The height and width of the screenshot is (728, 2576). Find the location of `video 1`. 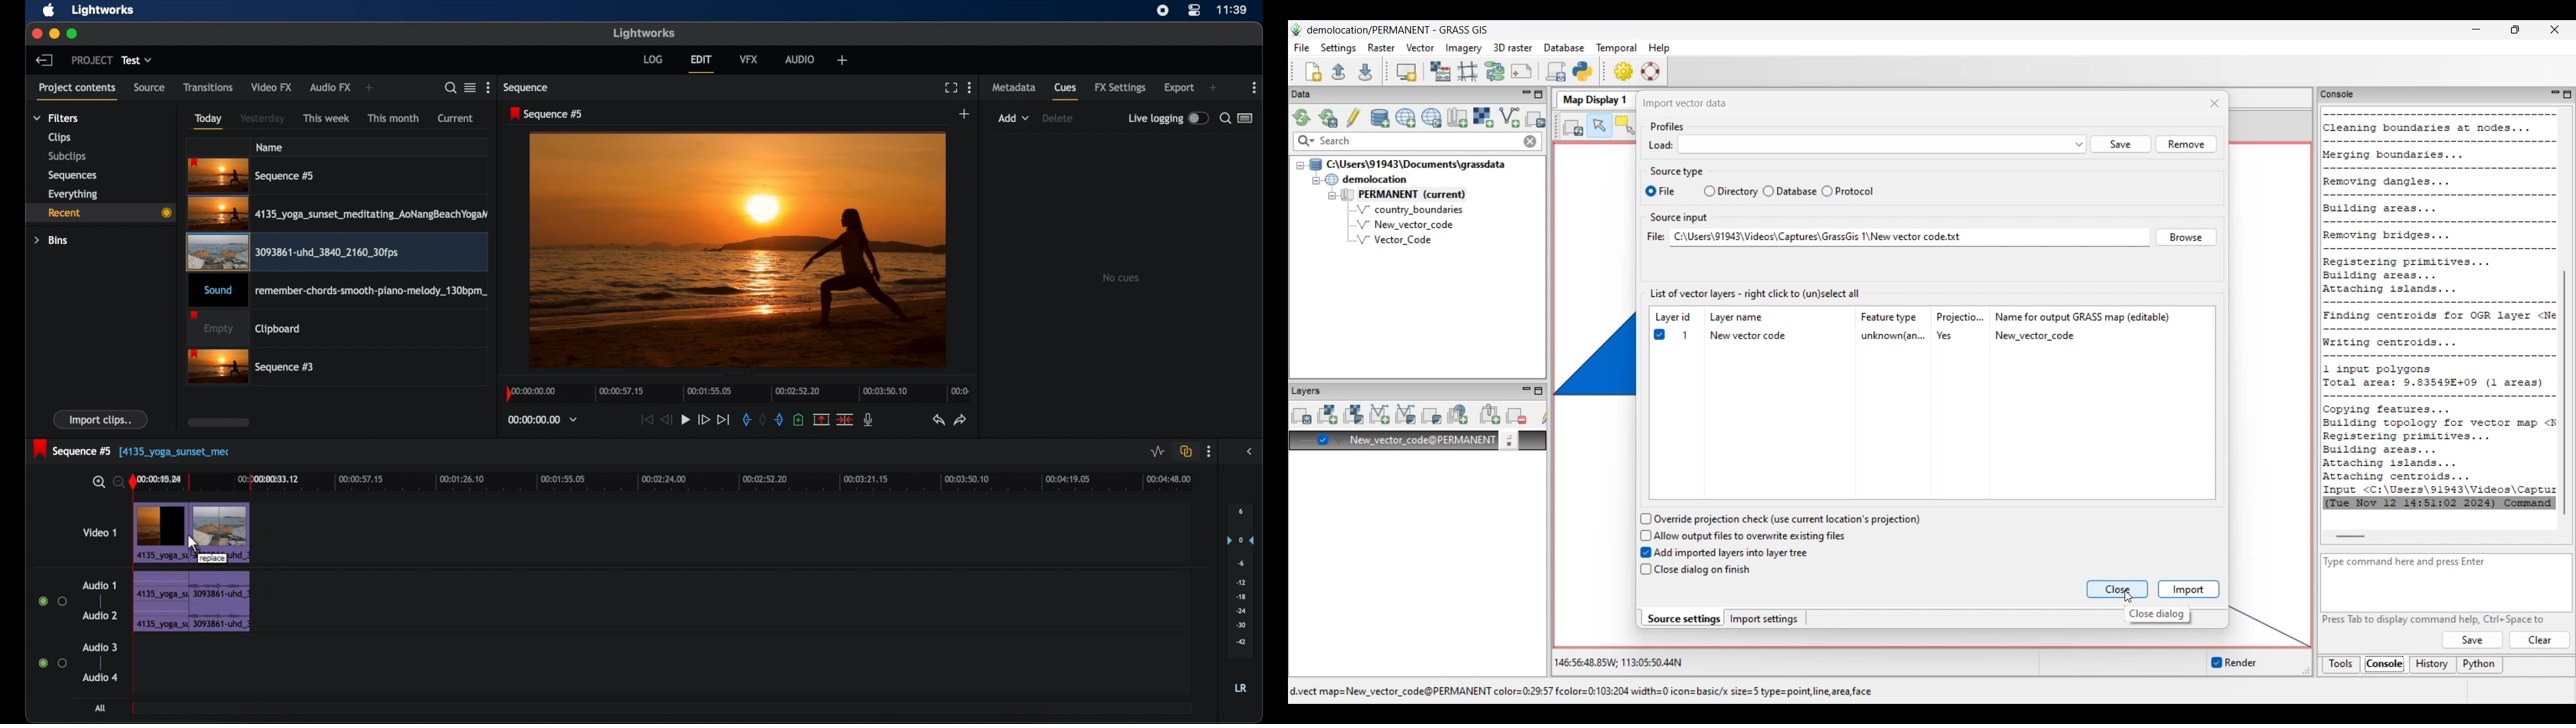

video 1 is located at coordinates (101, 532).